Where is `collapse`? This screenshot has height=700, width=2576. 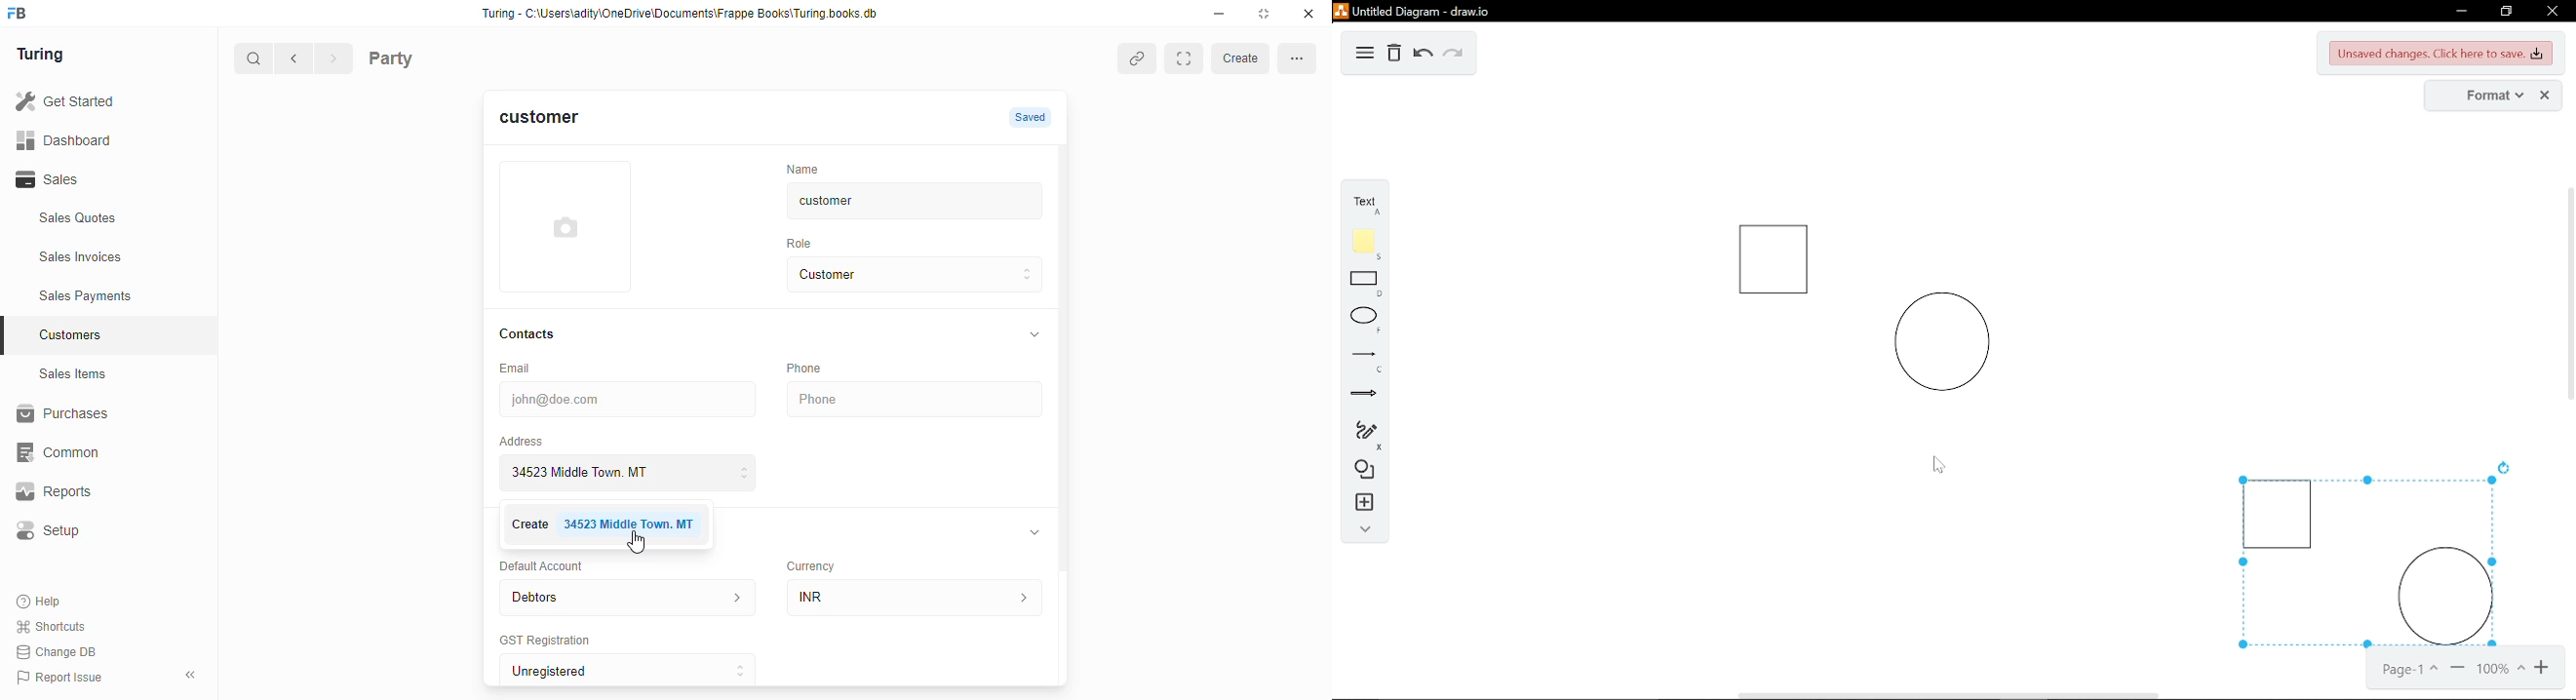
collapse is located at coordinates (1034, 530).